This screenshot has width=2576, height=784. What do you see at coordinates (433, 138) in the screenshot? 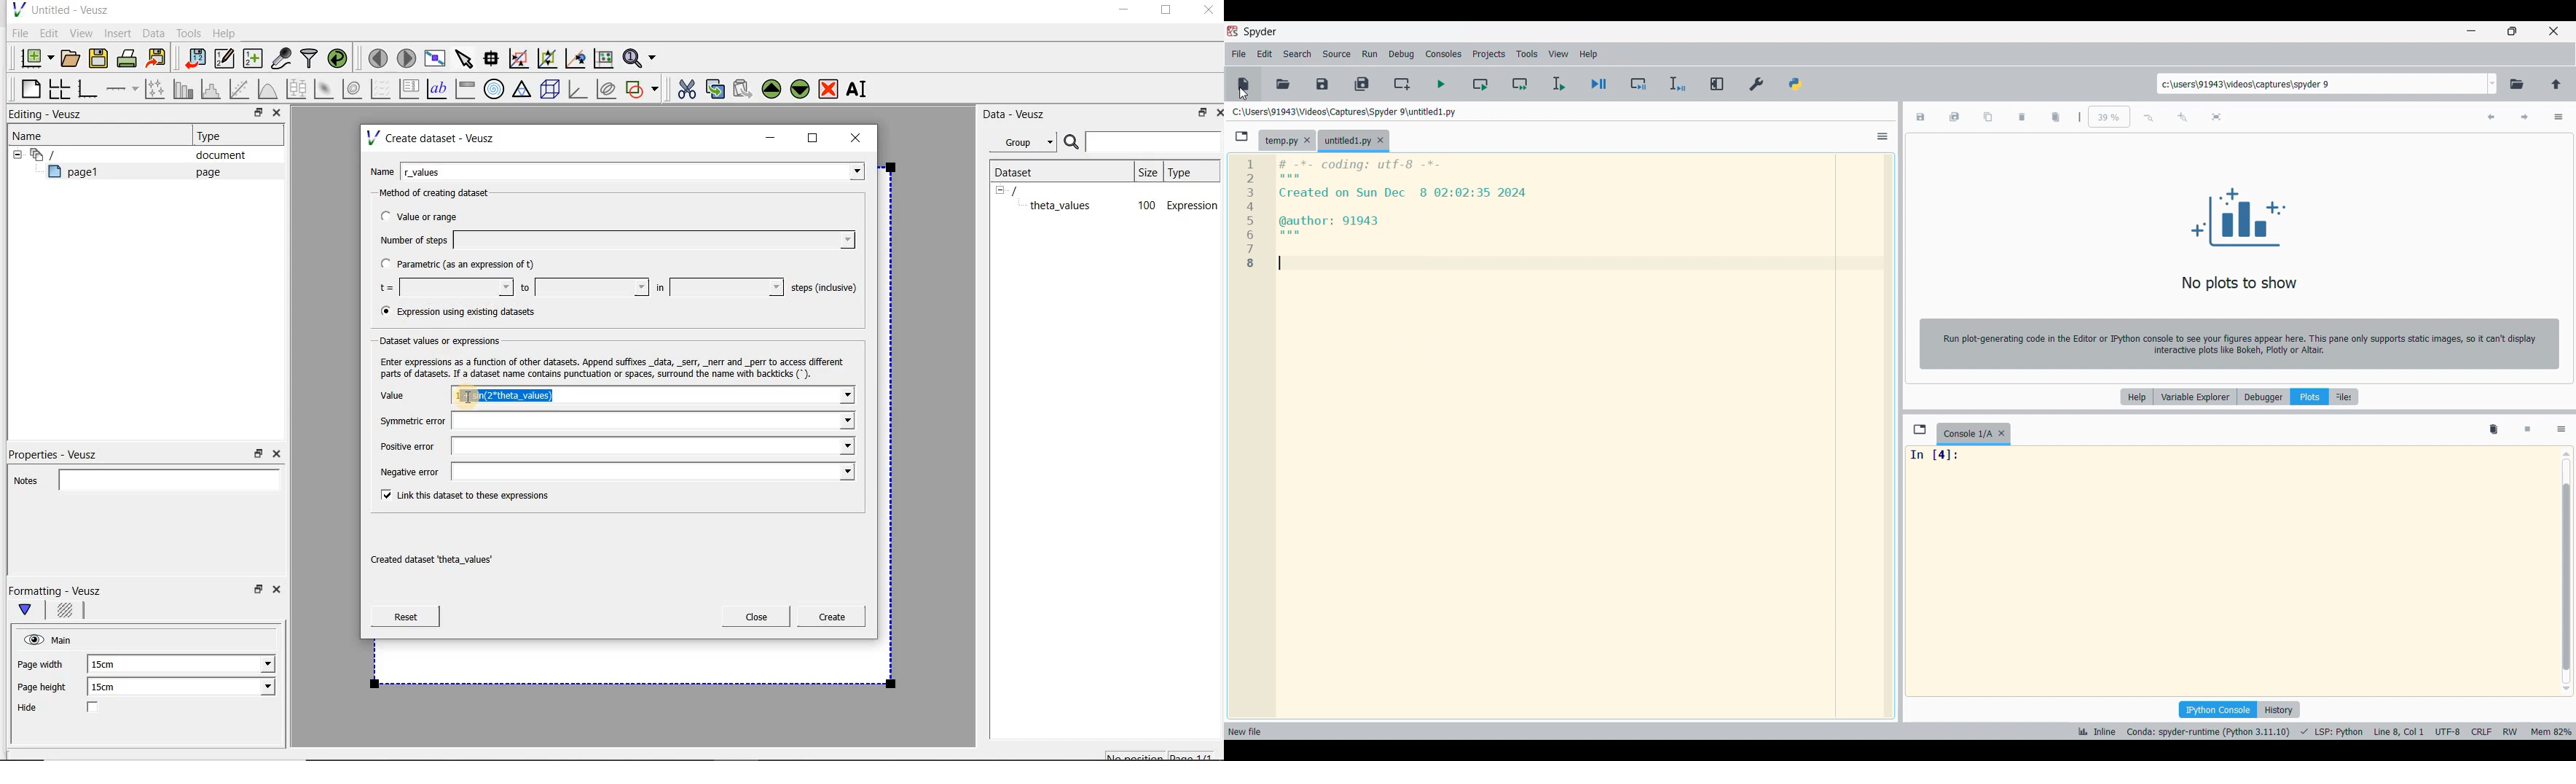
I see `Create dataset - Veusz` at bounding box center [433, 138].